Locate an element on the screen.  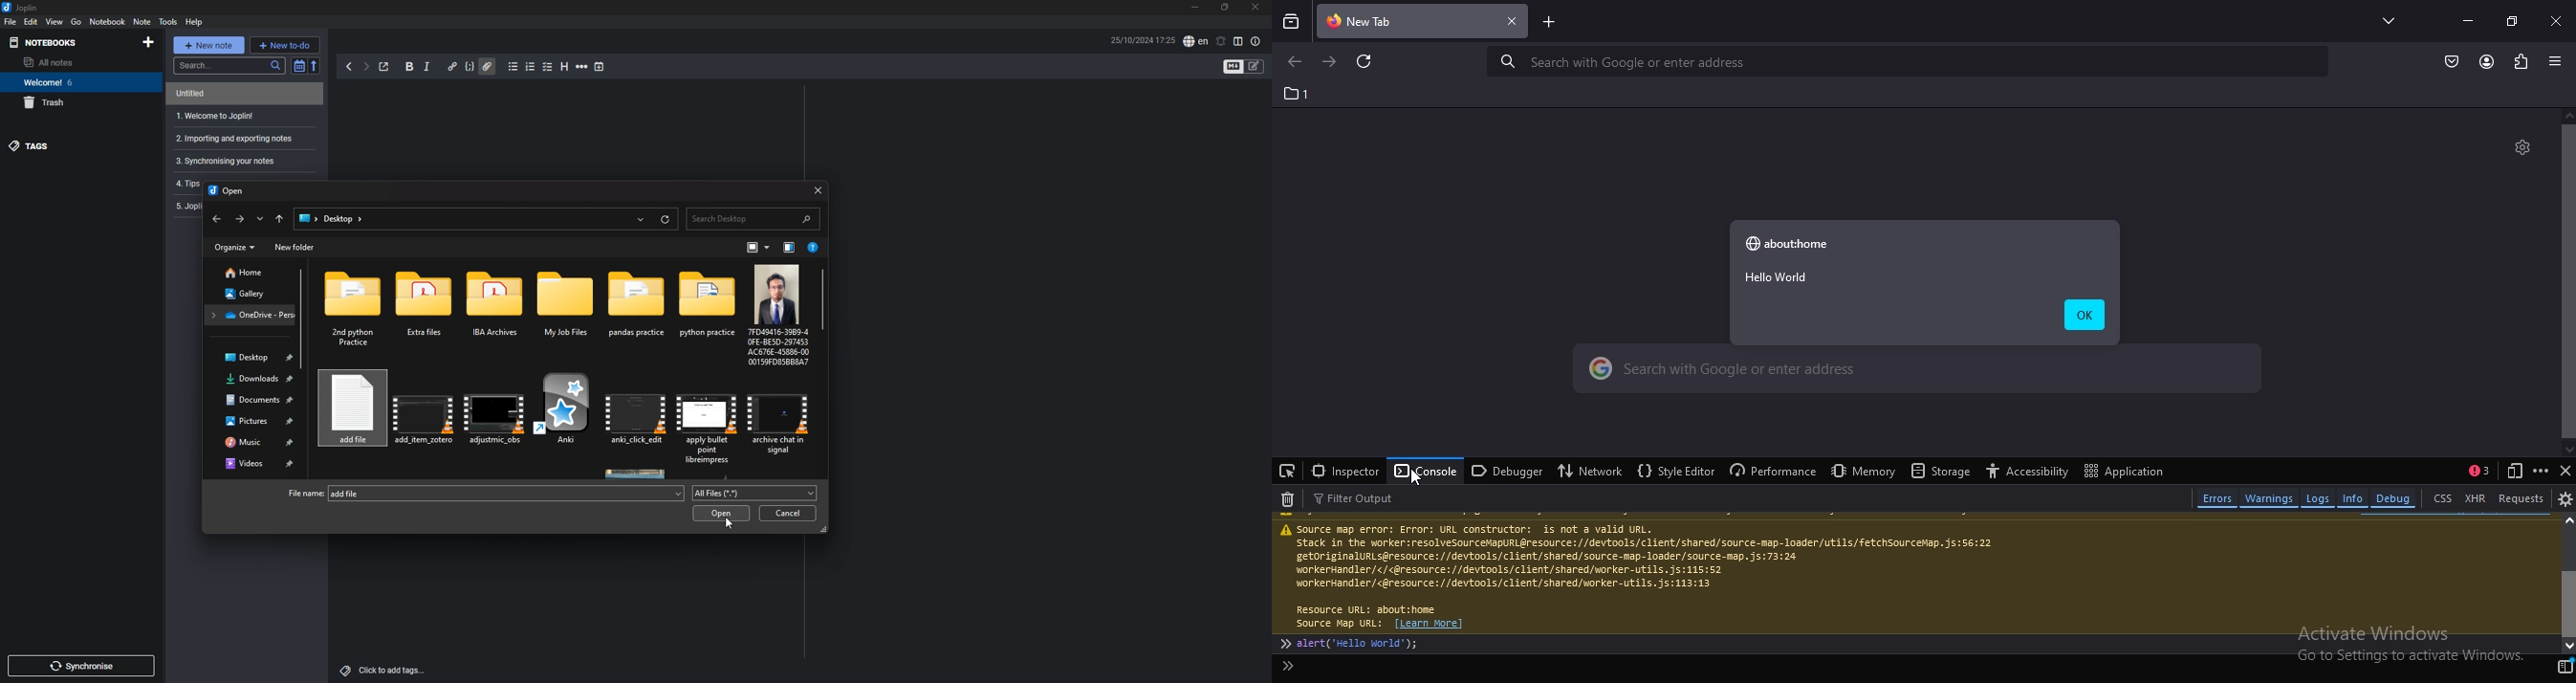
attach file is located at coordinates (487, 66).